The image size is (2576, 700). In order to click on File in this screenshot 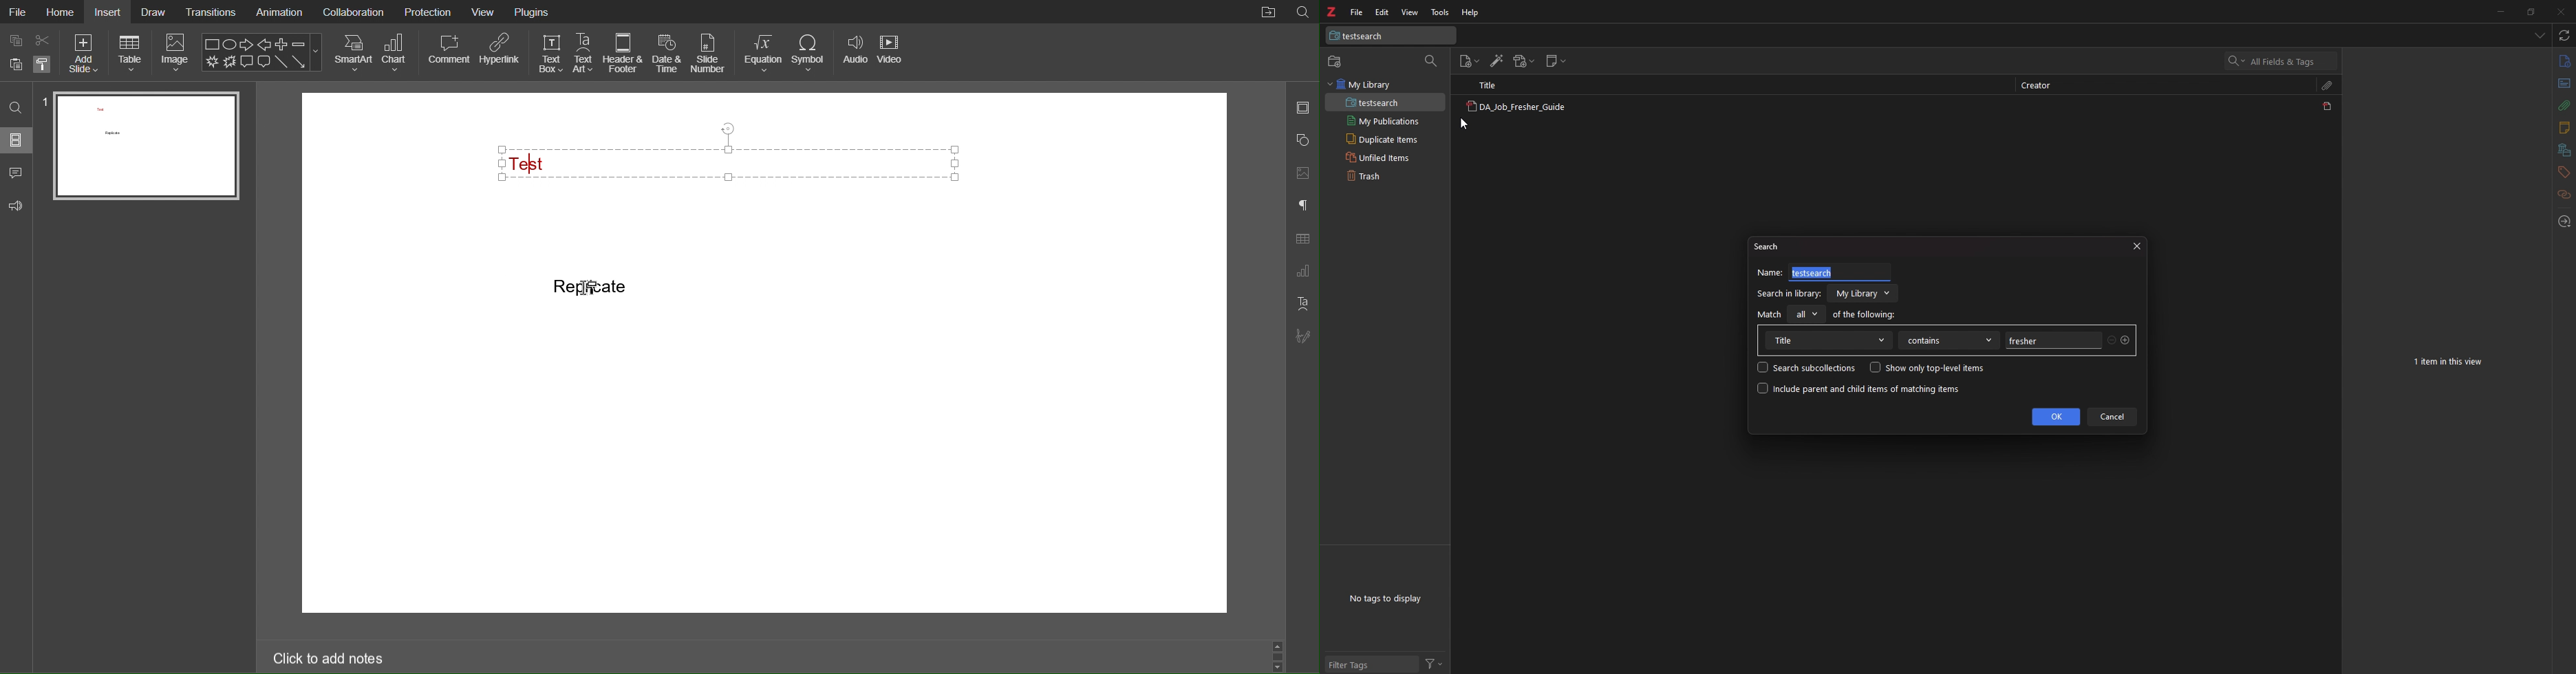, I will do `click(18, 11)`.